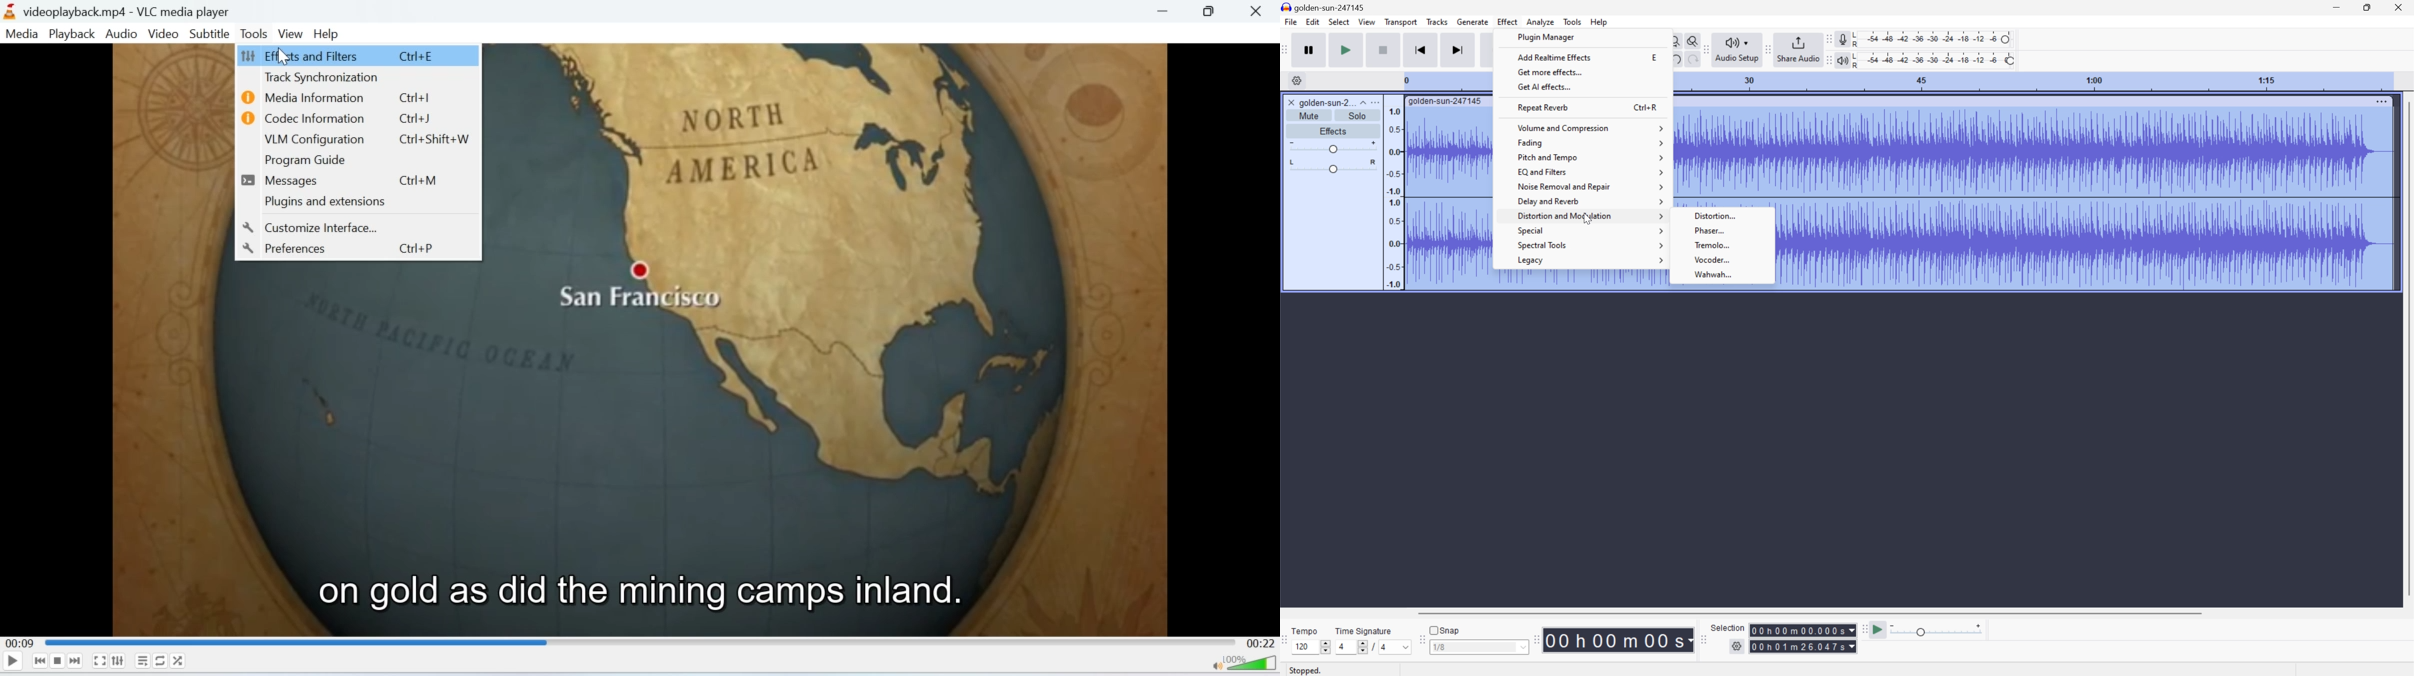  I want to click on Ctrl+P, so click(415, 247).